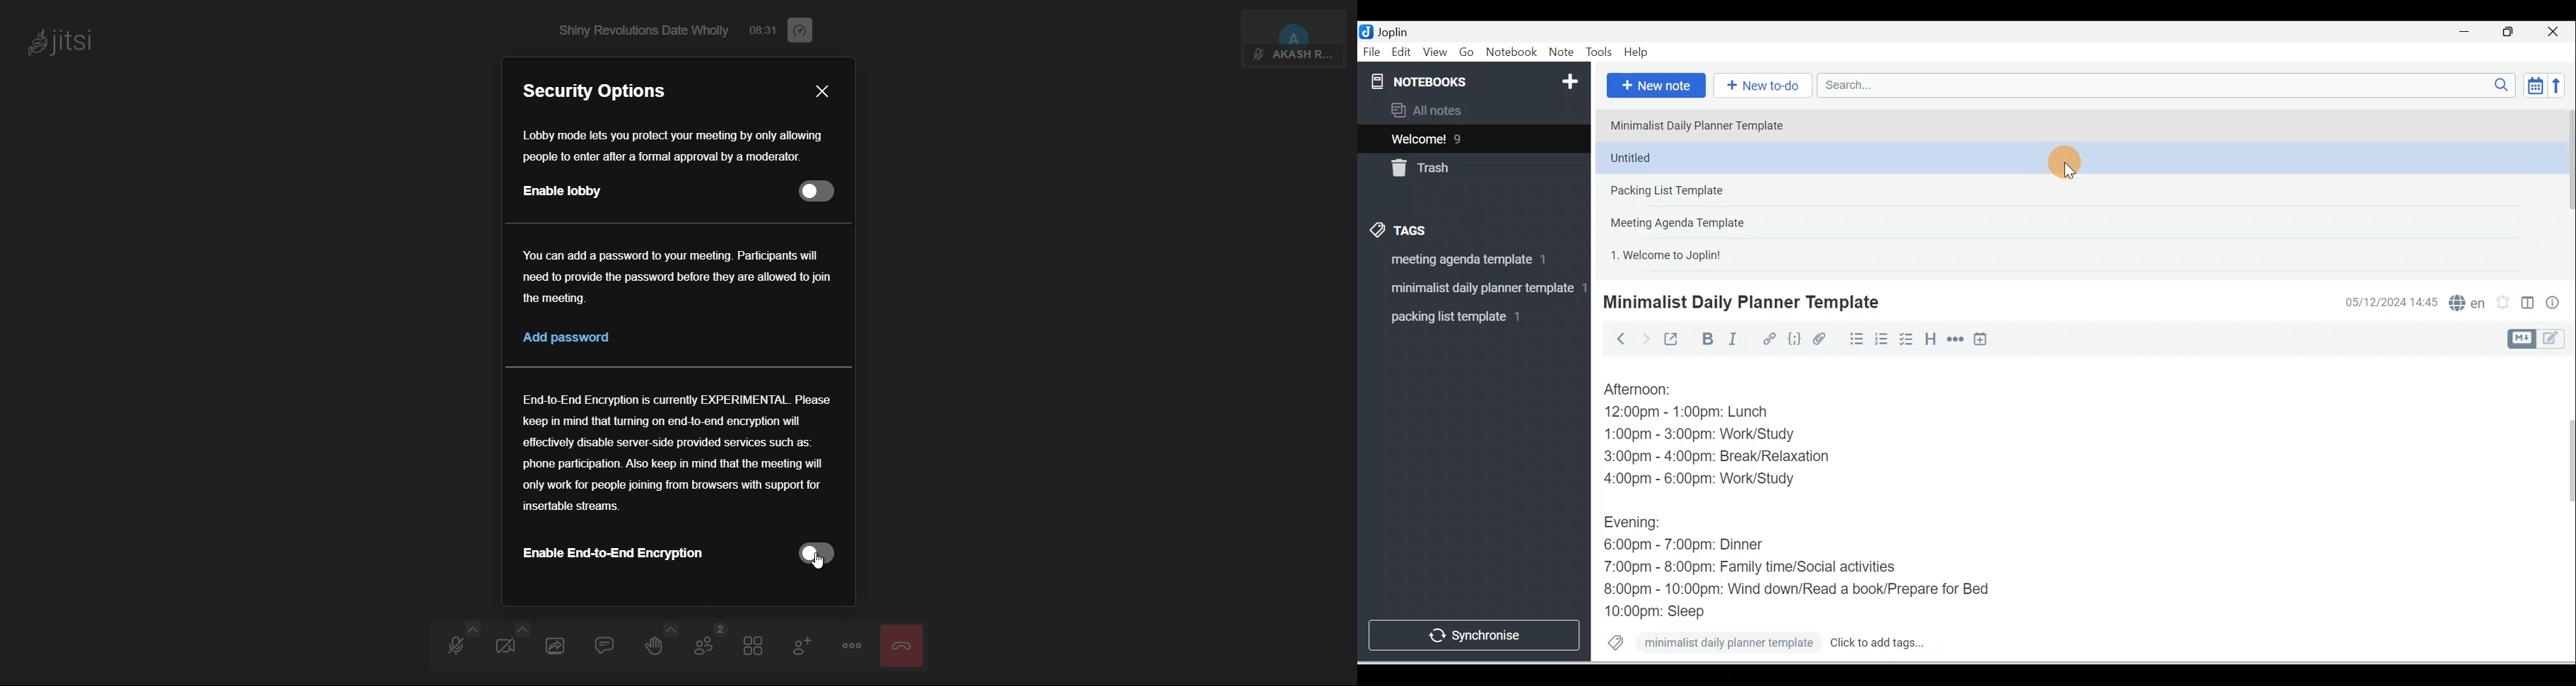 The width and height of the screenshot is (2576, 700). What do you see at coordinates (563, 192) in the screenshot?
I see `enable lobby` at bounding box center [563, 192].